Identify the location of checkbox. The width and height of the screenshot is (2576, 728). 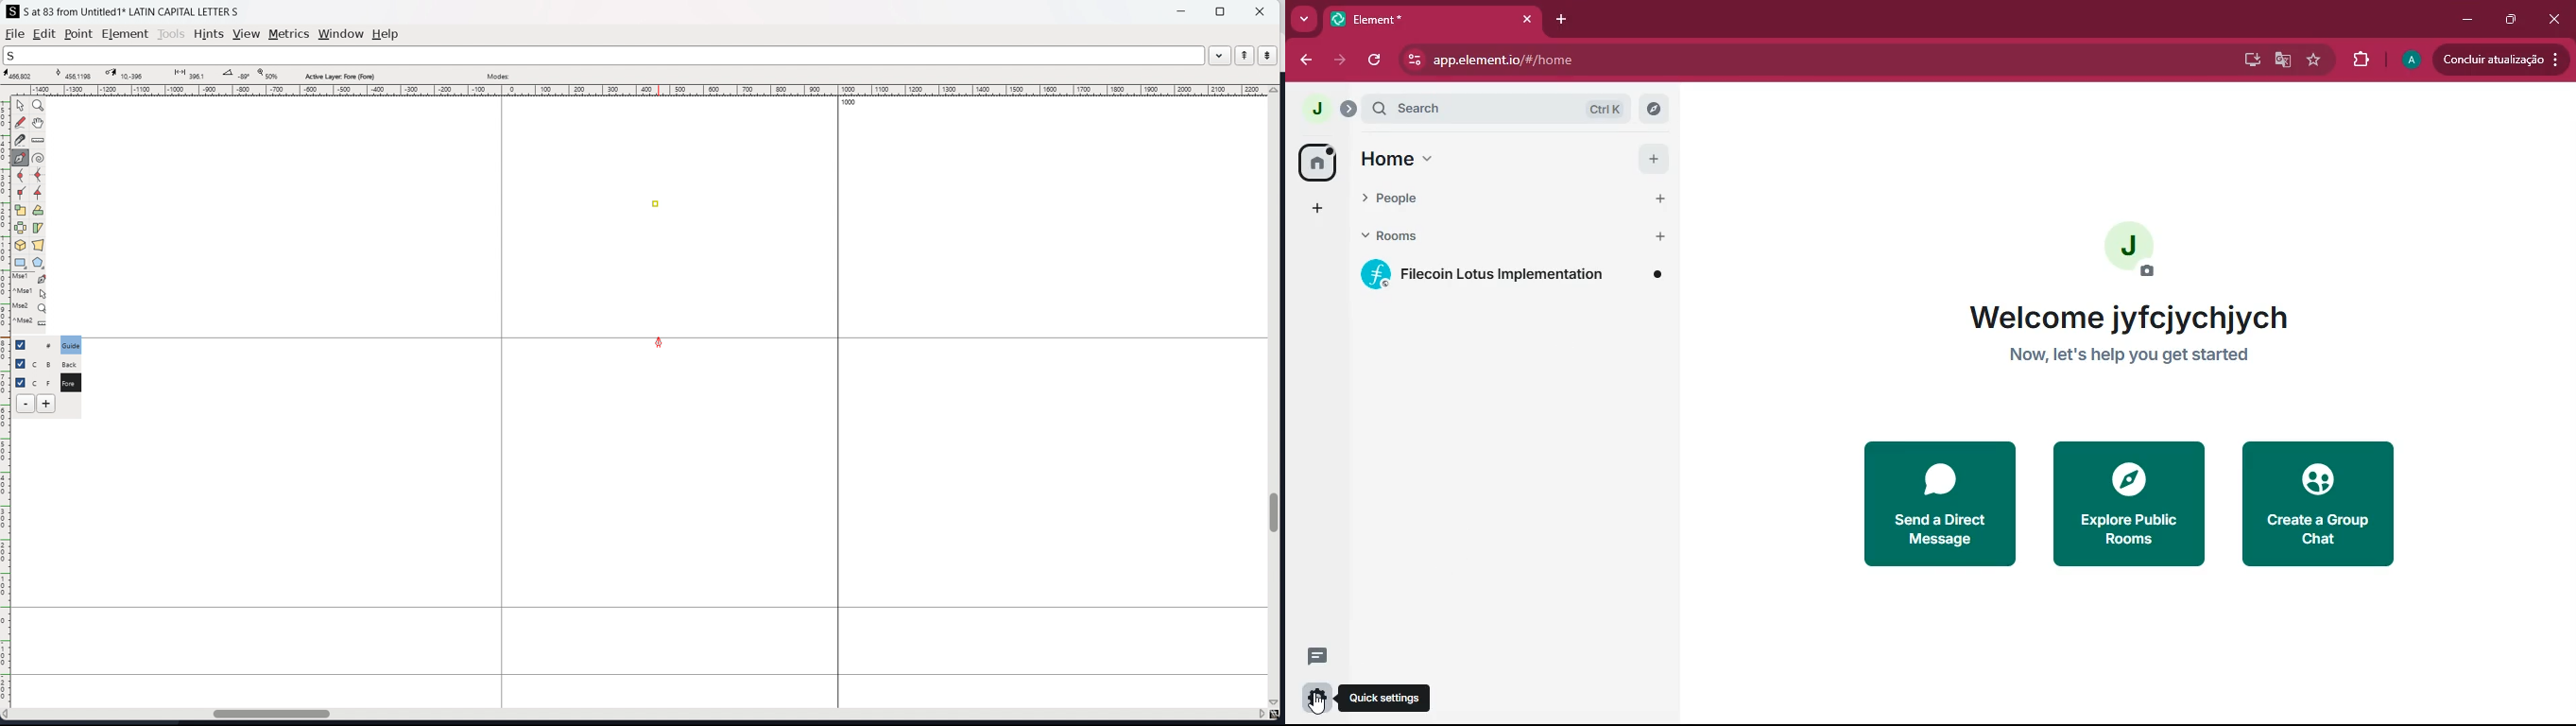
(24, 344).